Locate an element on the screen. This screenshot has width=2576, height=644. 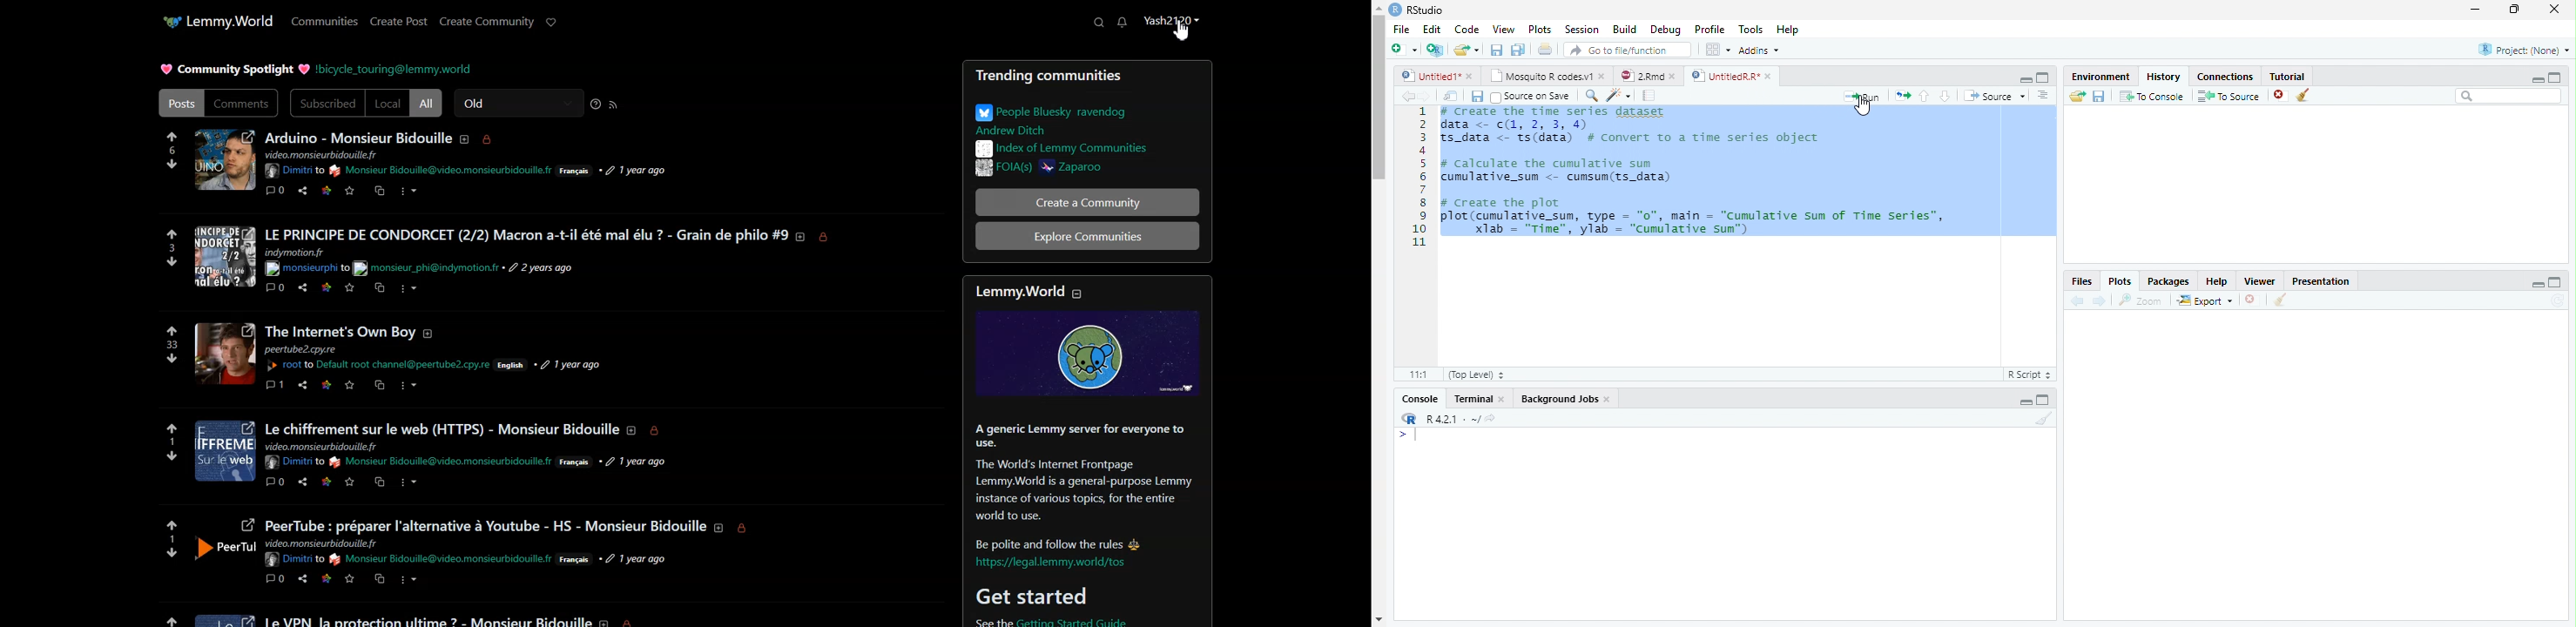
Help is located at coordinates (2216, 282).